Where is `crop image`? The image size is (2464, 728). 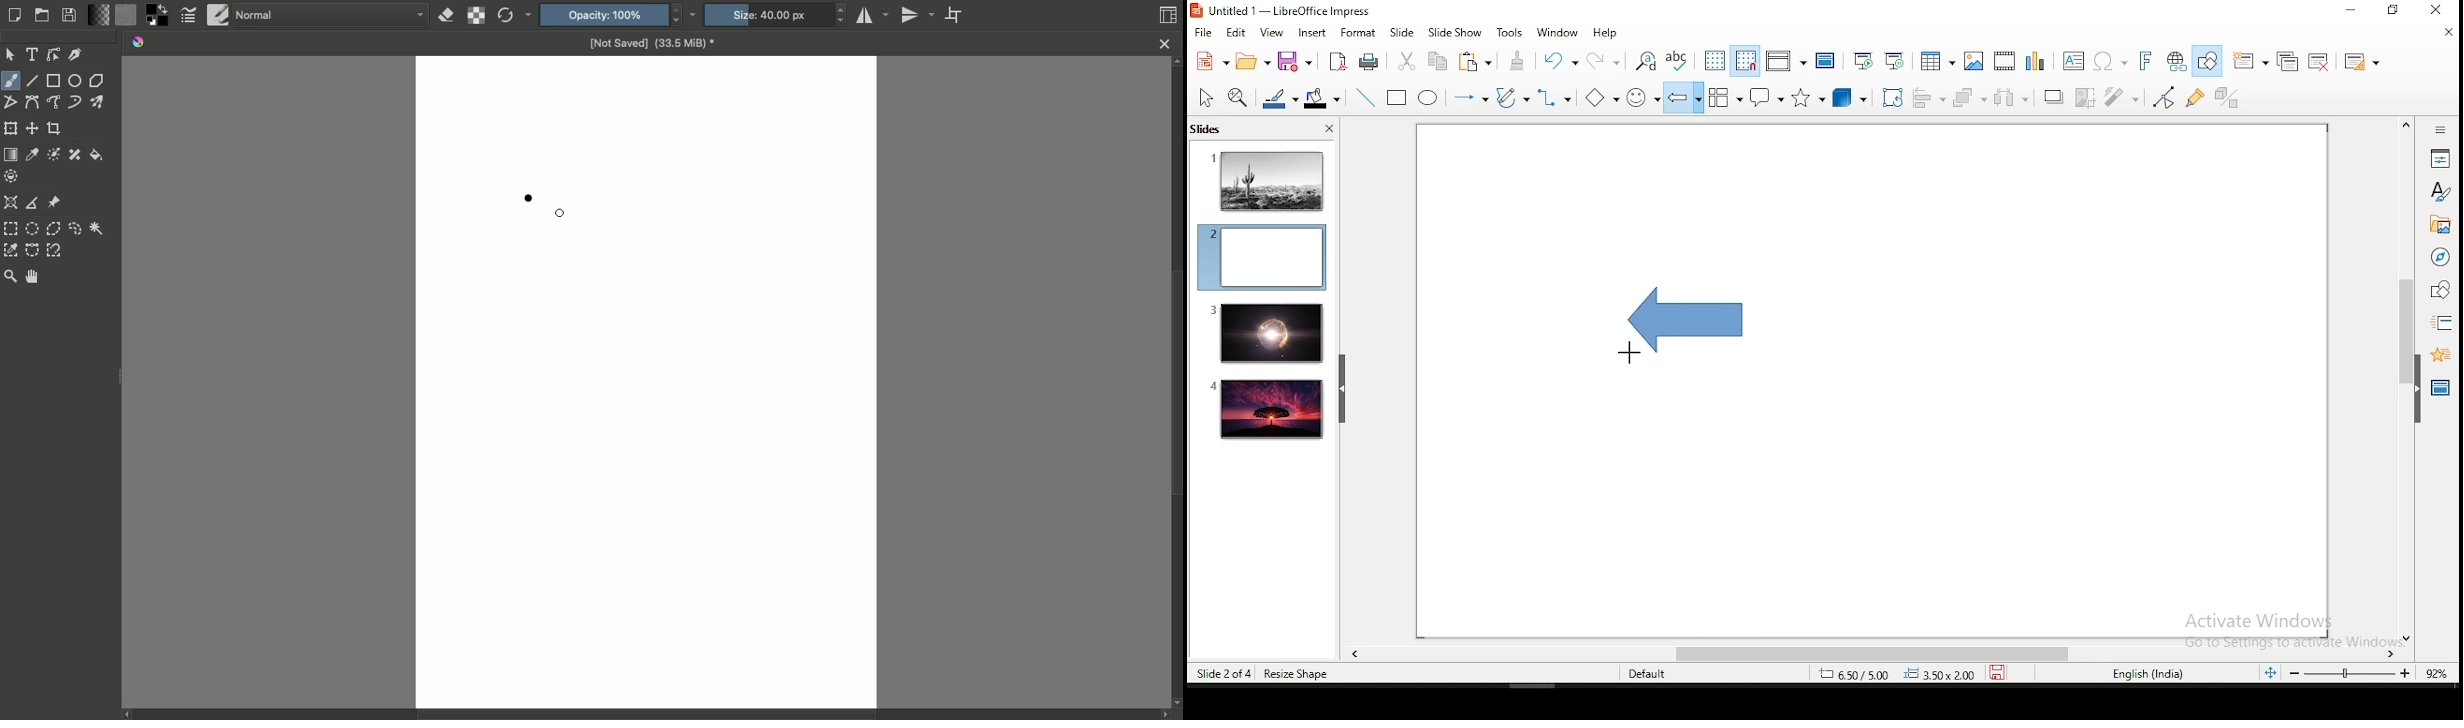 crop image is located at coordinates (2086, 96).